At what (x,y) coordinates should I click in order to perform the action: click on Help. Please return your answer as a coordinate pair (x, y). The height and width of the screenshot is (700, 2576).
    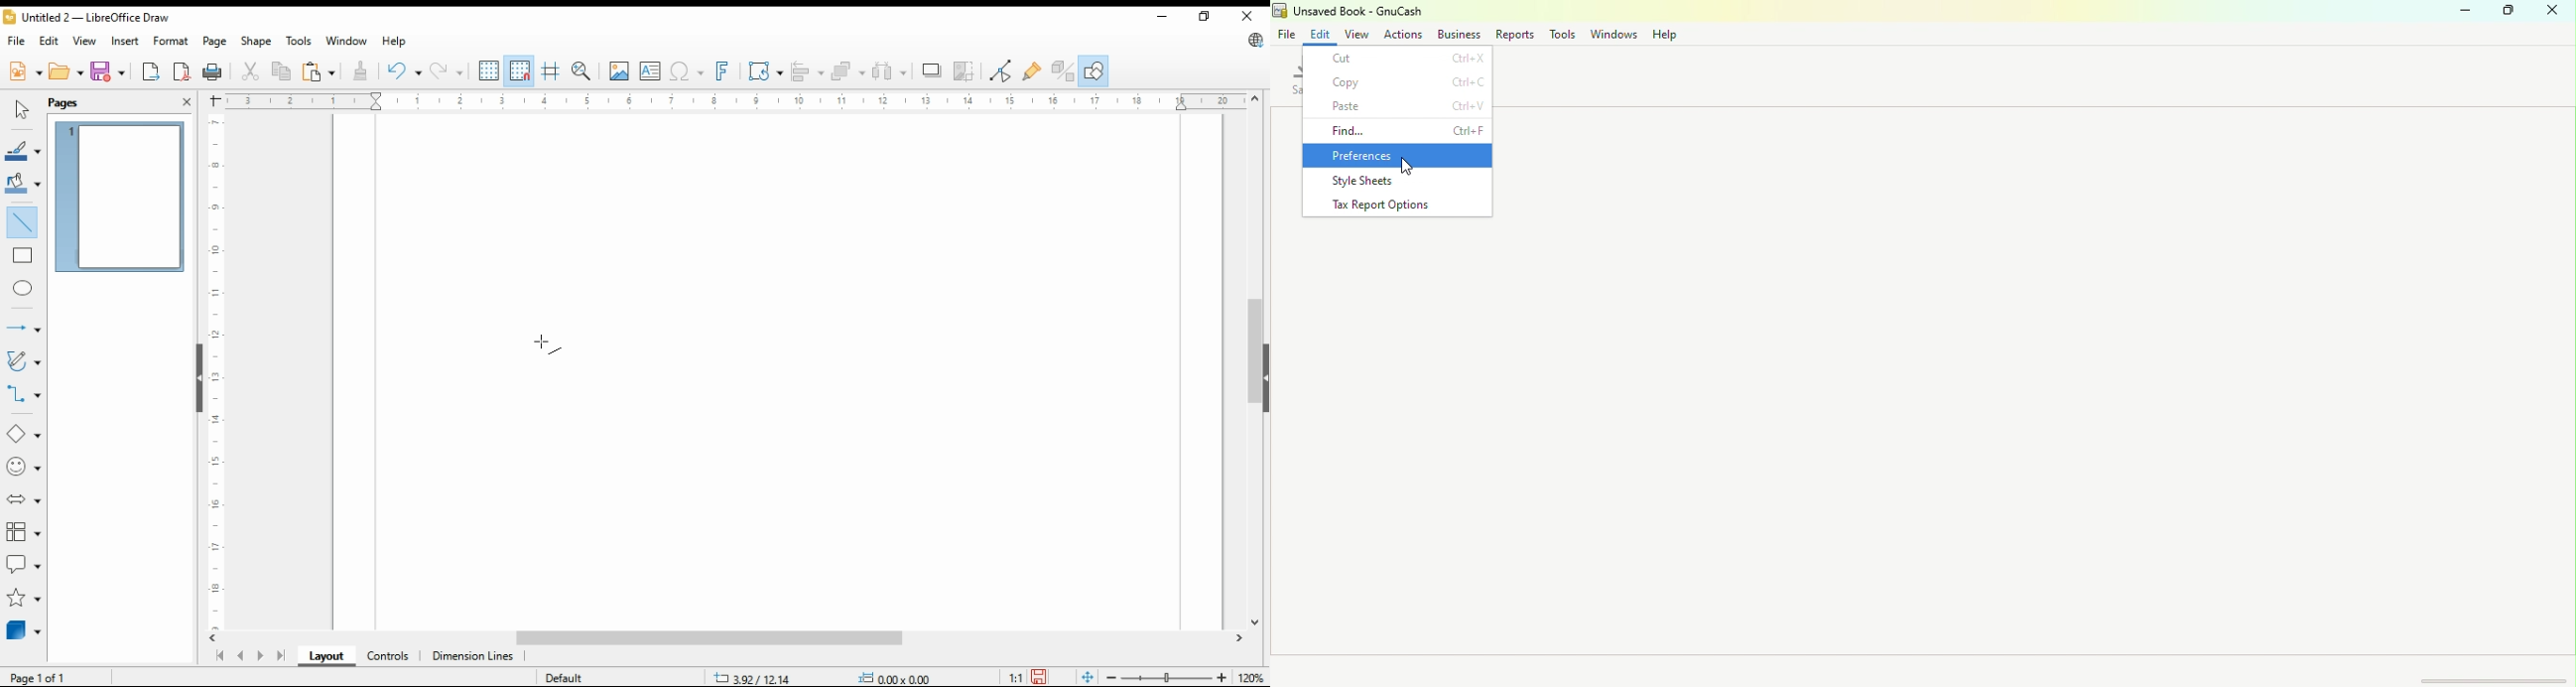
    Looking at the image, I should click on (1666, 35).